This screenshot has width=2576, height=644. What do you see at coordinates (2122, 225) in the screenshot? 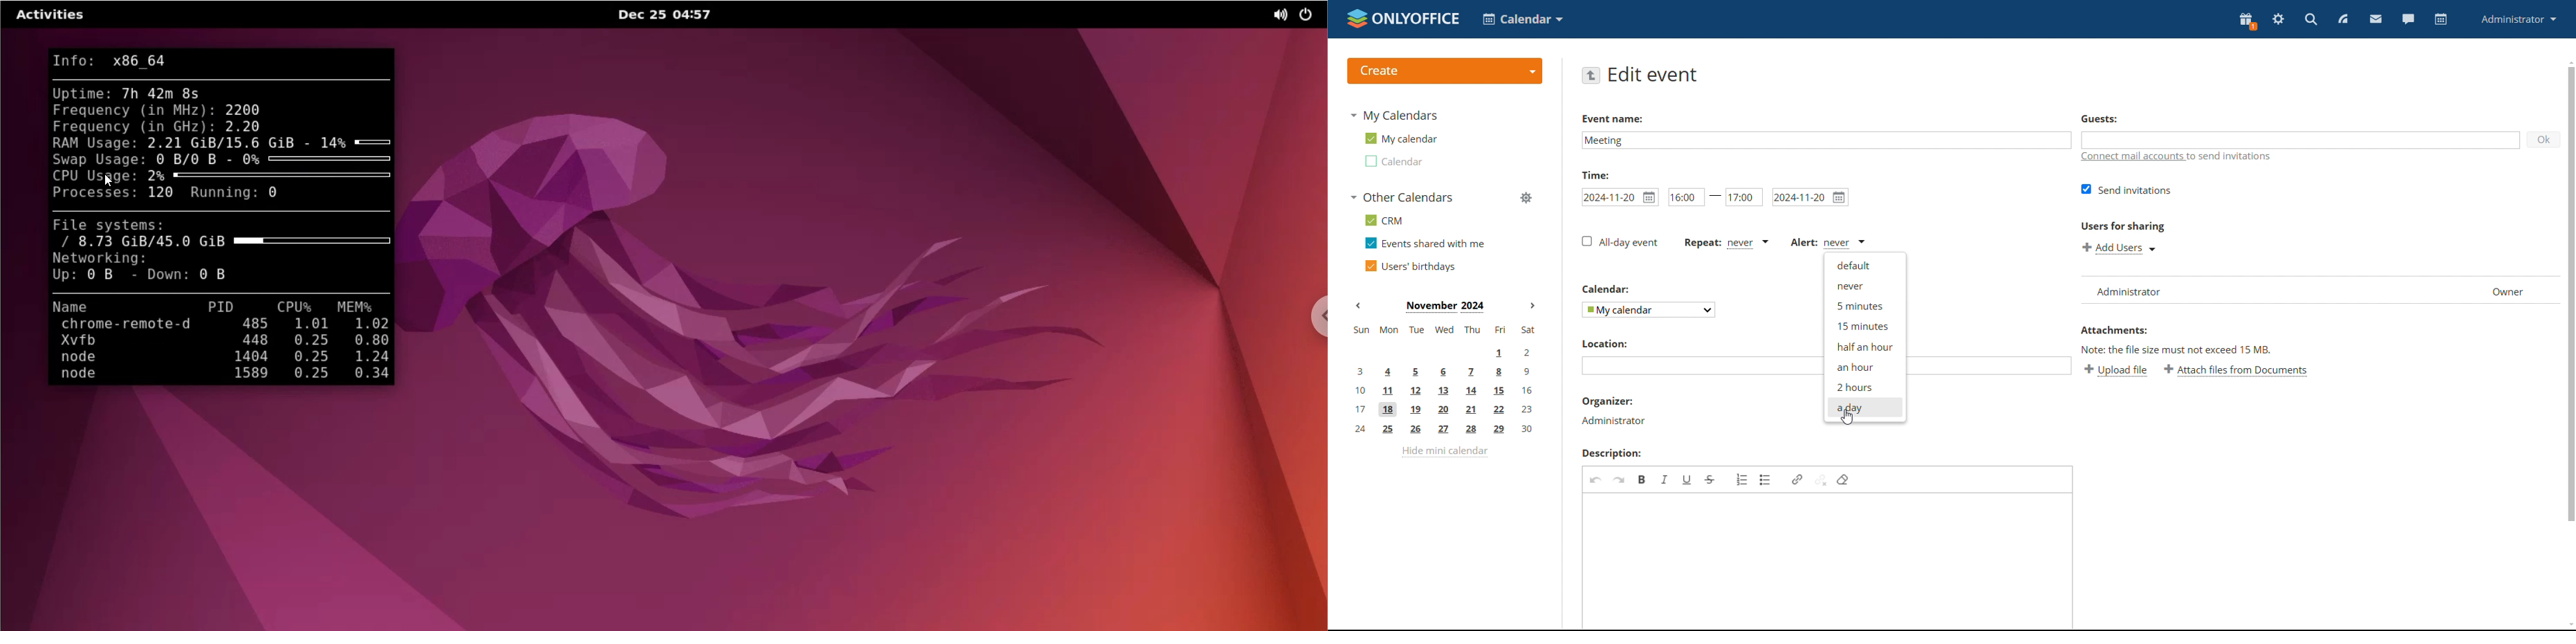
I see `Users for sharing` at bounding box center [2122, 225].